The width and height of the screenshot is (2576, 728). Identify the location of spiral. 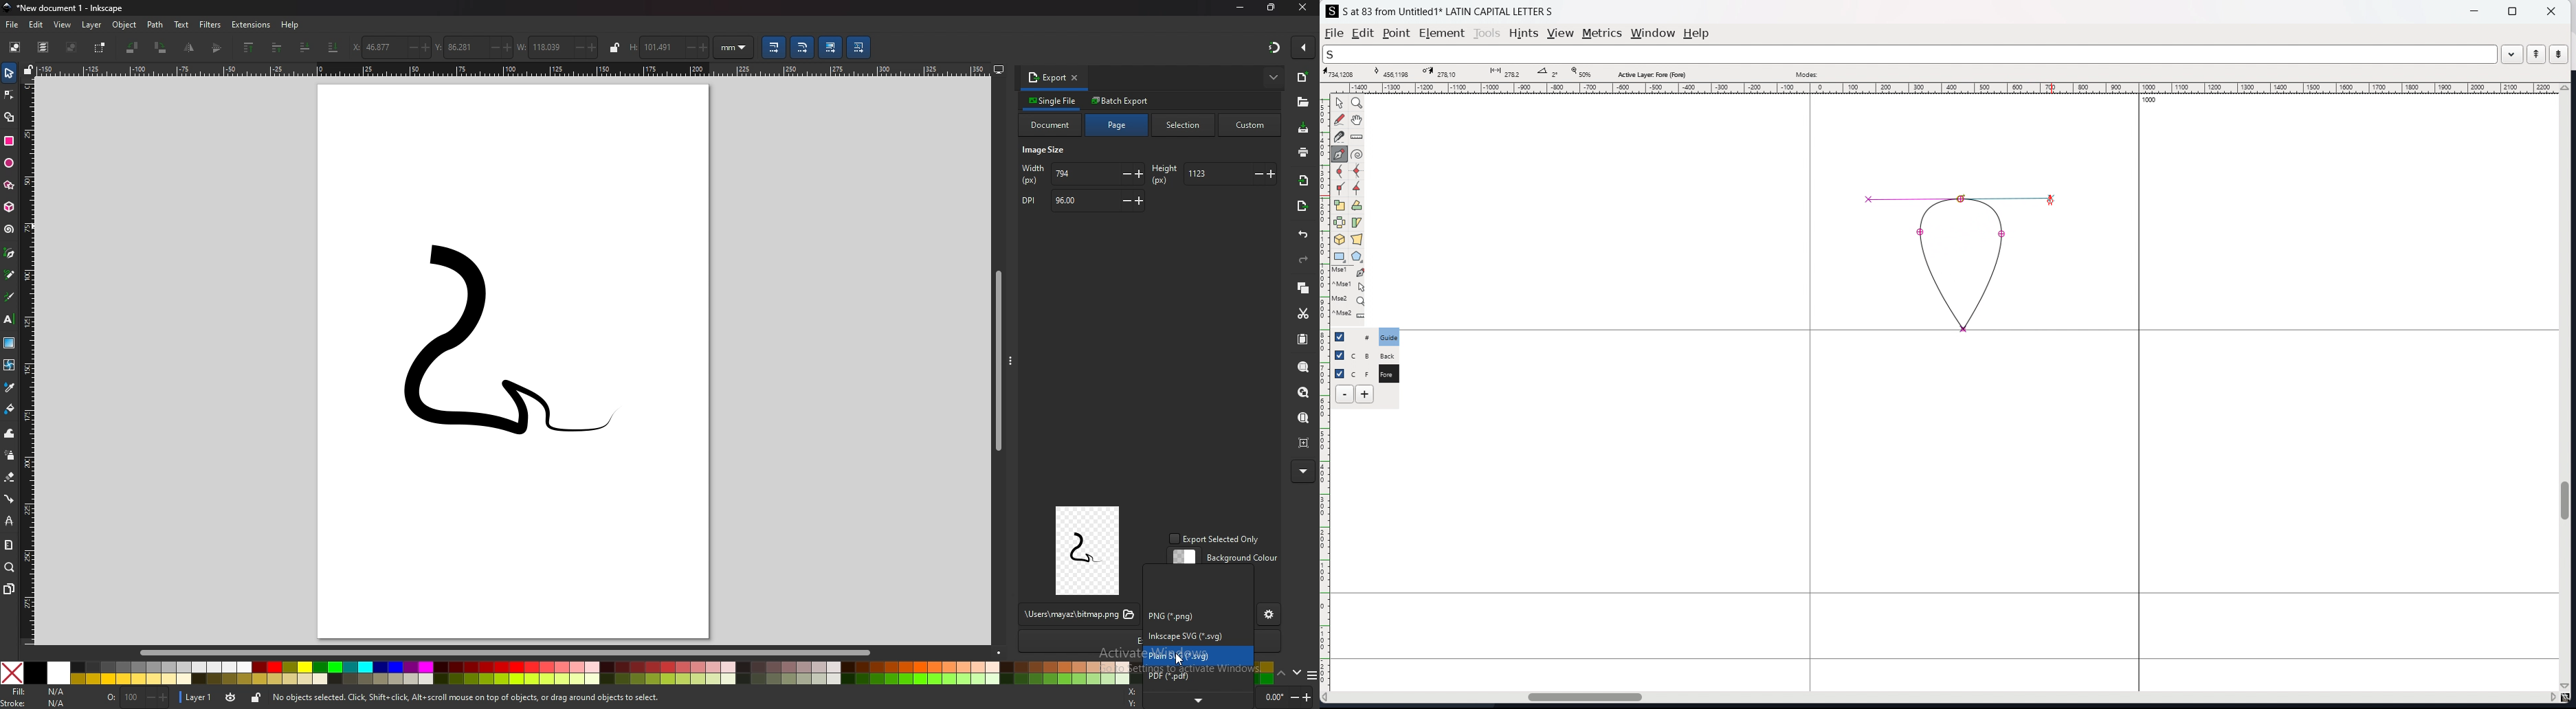
(10, 229).